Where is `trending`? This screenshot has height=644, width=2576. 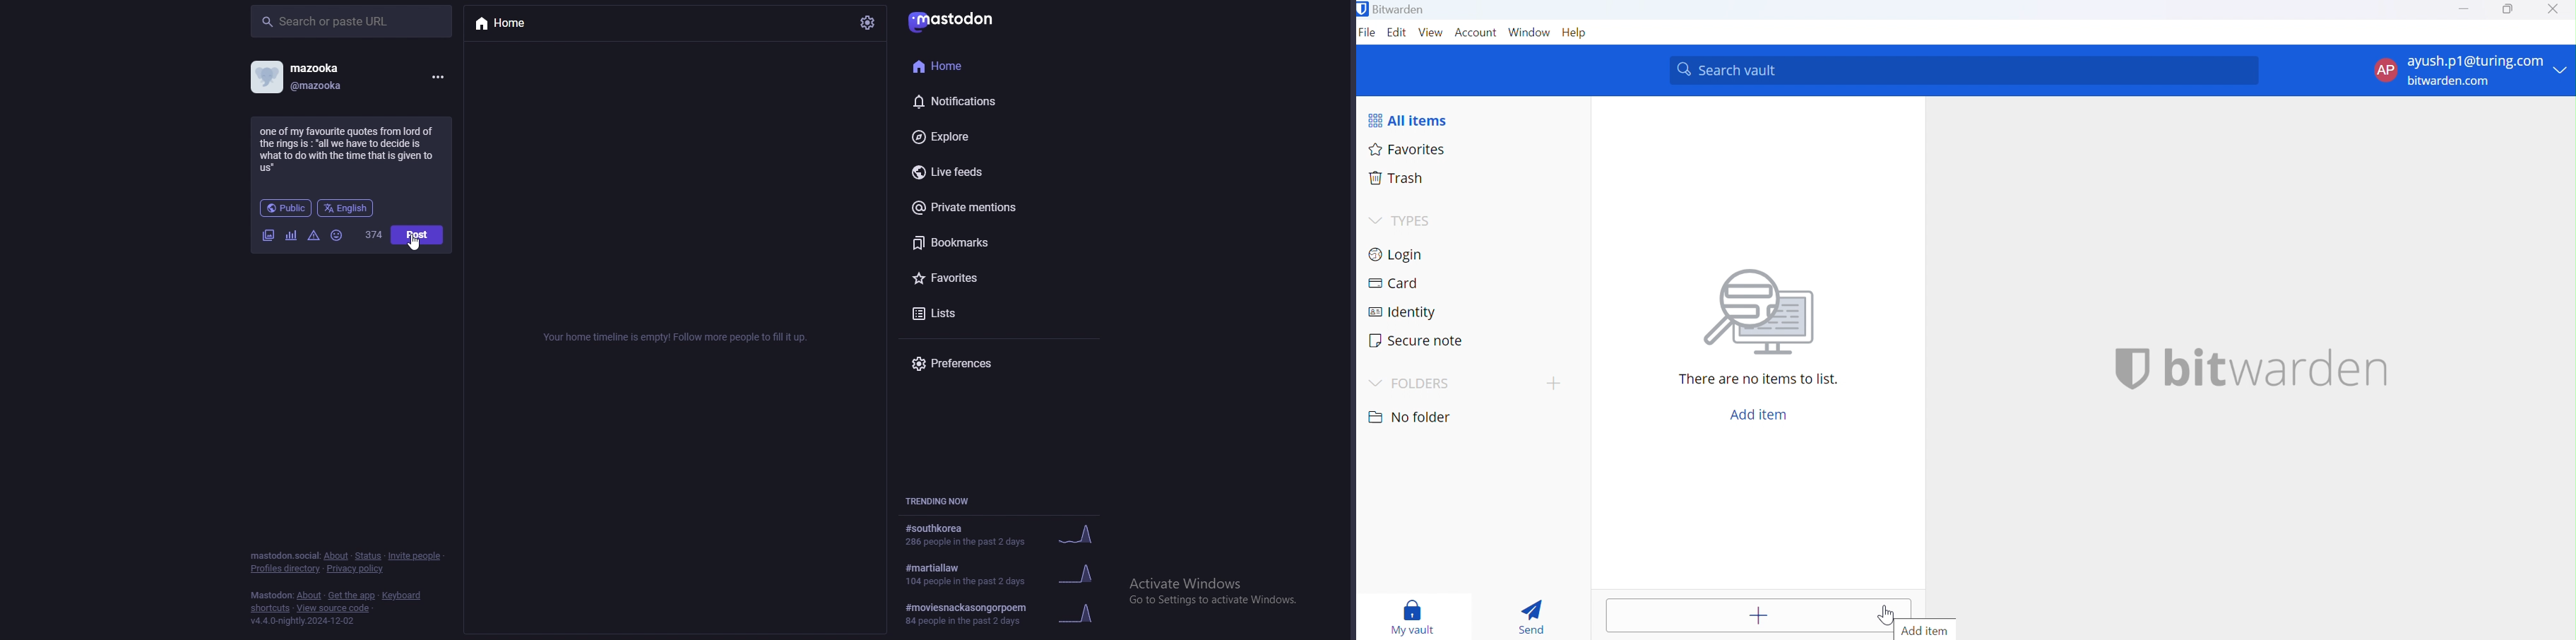 trending is located at coordinates (1001, 534).